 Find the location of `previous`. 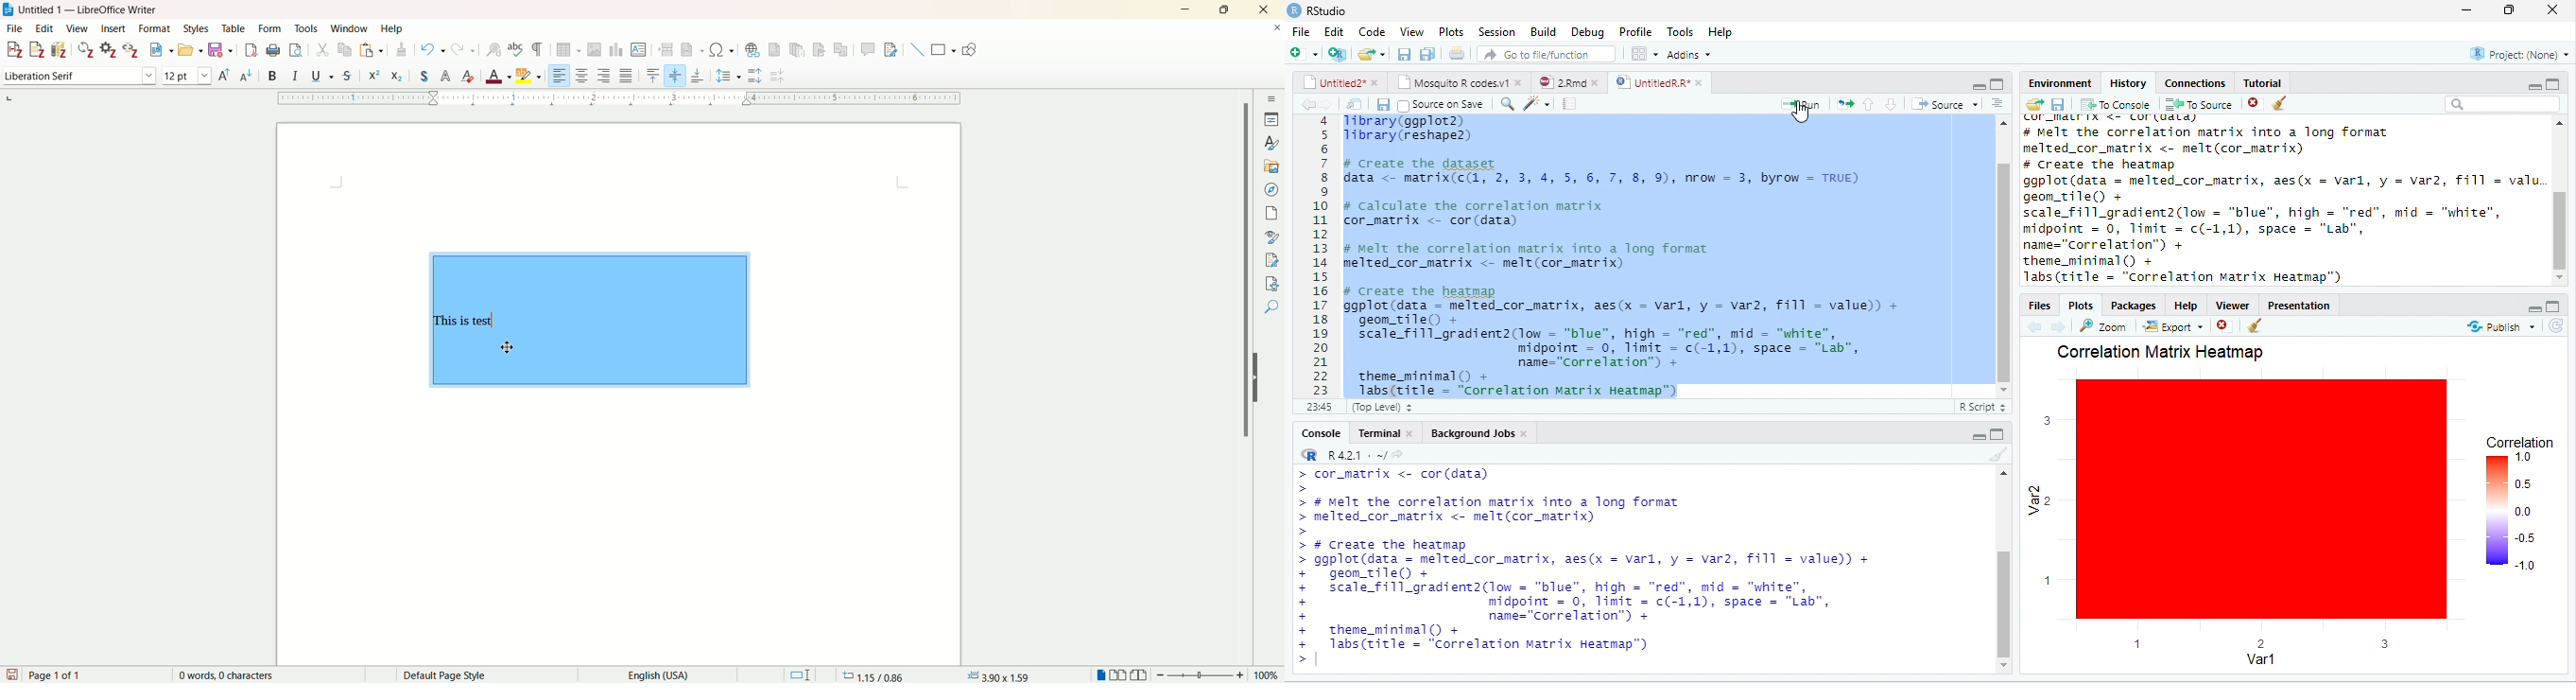

previous is located at coordinates (1866, 102).